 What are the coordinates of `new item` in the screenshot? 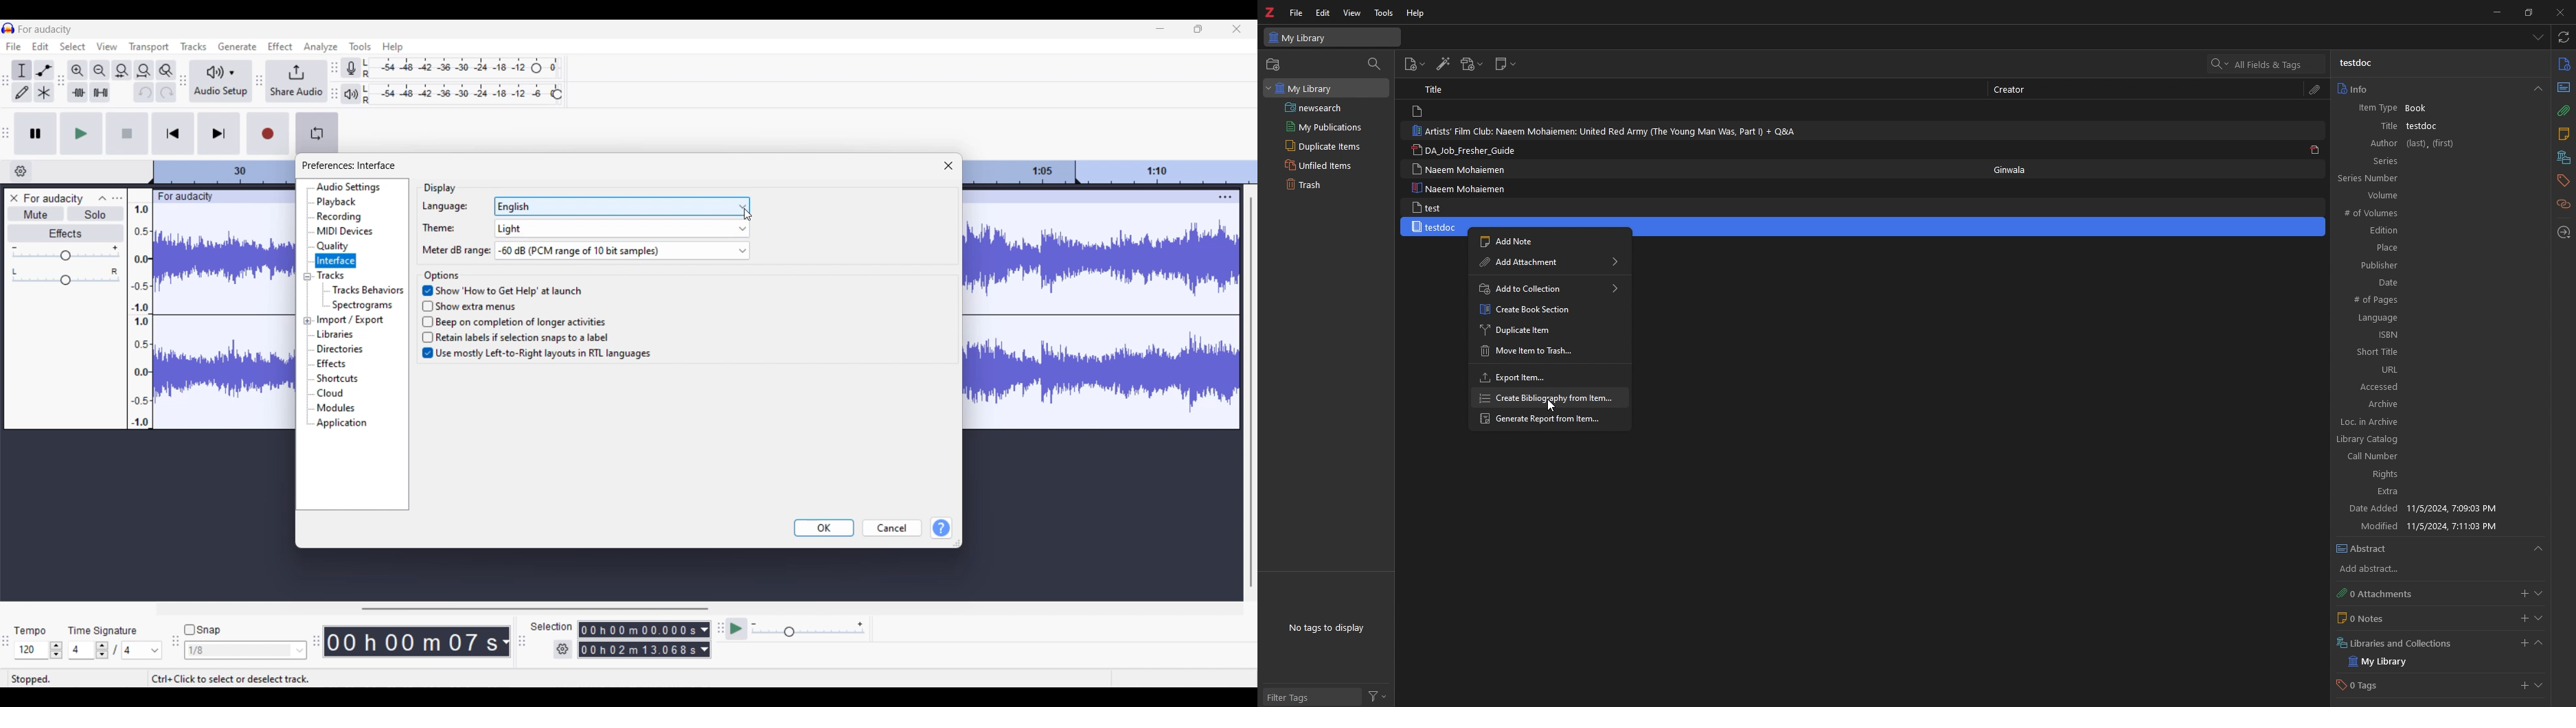 It's located at (1414, 66).